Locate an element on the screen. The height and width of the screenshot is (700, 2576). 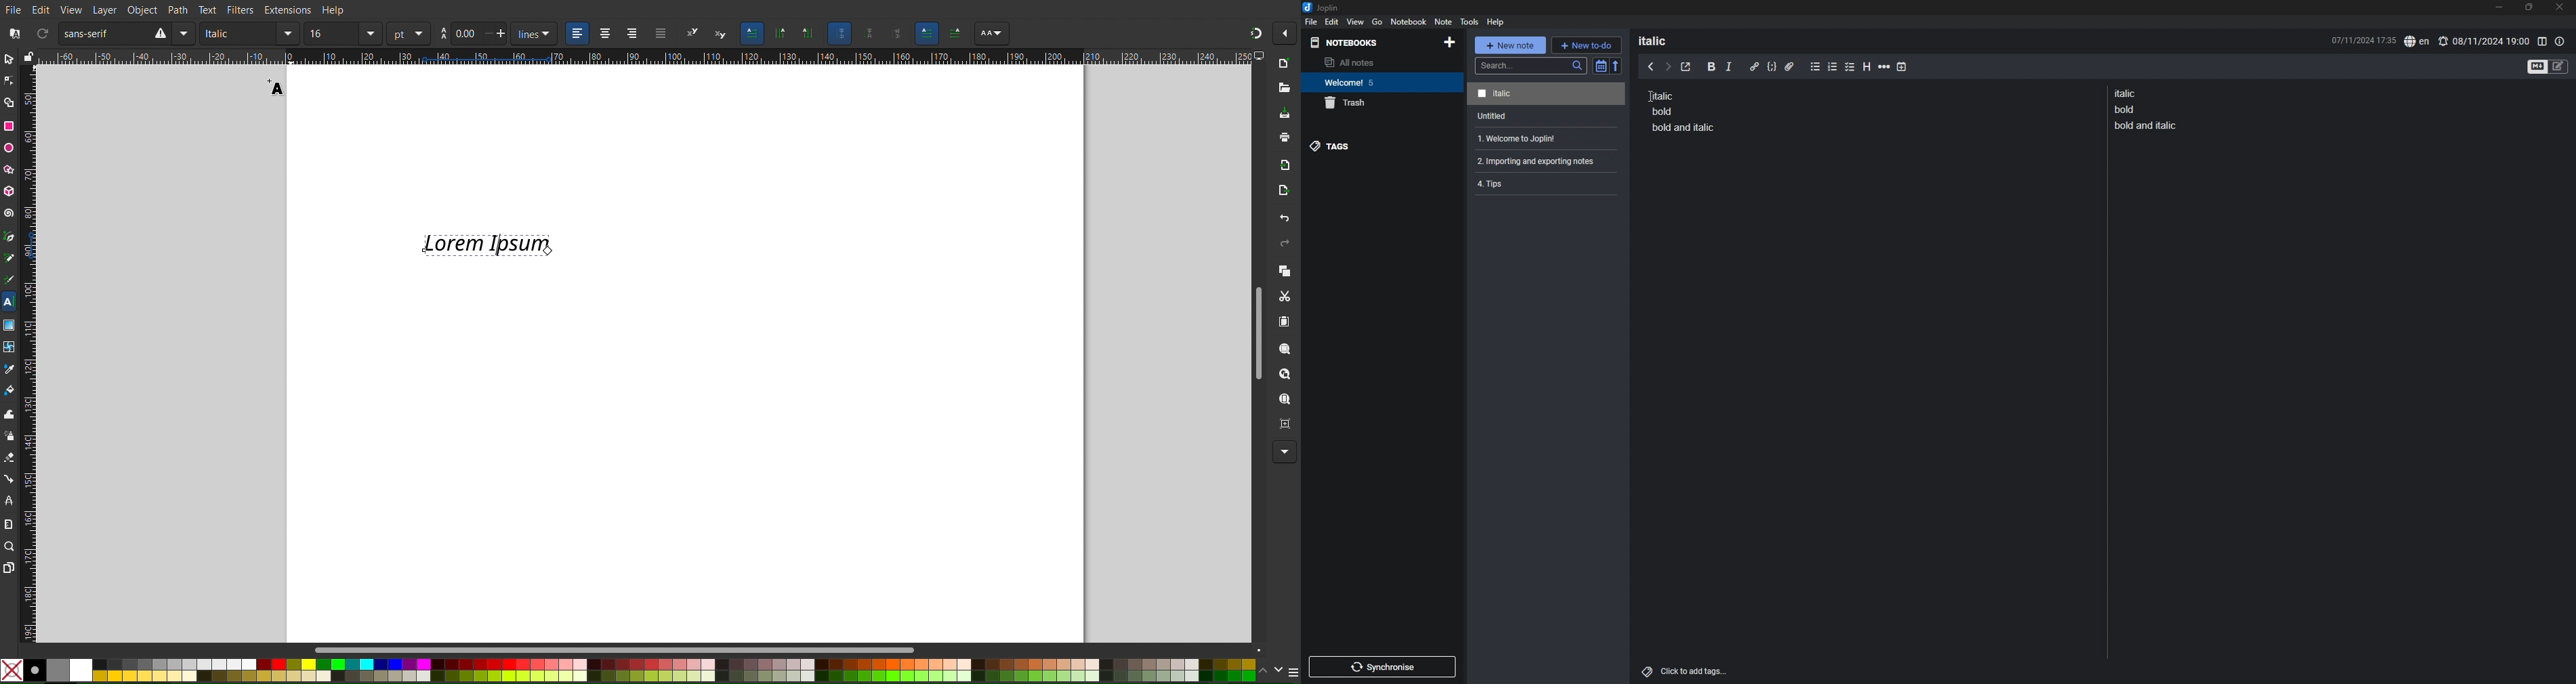
trash is located at coordinates (1383, 103).